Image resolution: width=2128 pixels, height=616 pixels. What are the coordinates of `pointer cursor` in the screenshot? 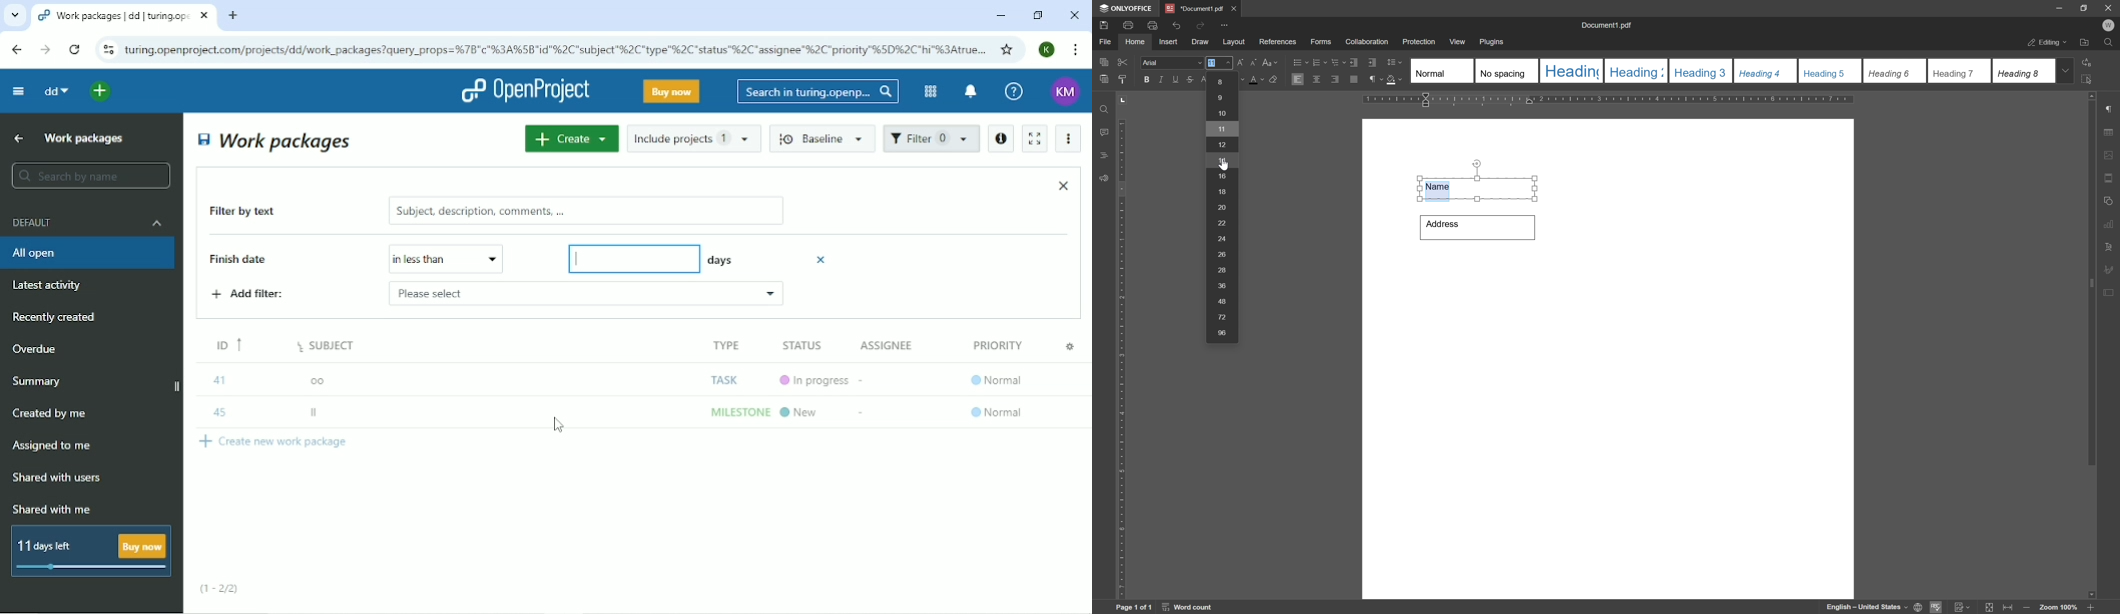 It's located at (1223, 168).